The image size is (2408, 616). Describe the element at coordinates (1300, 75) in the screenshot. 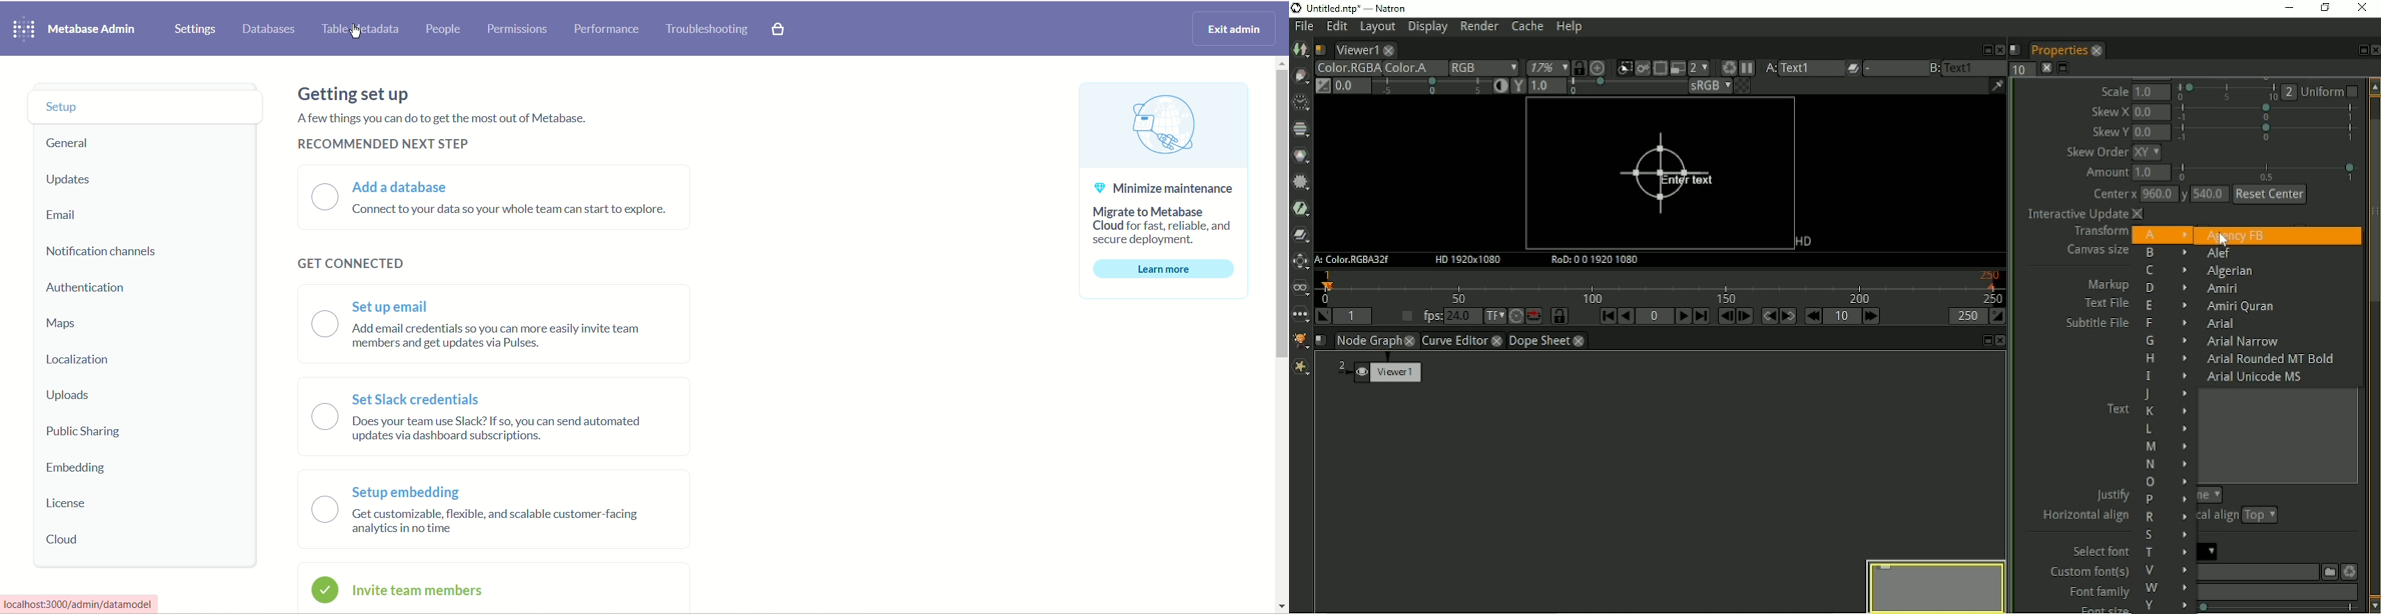

I see `Draw` at that location.